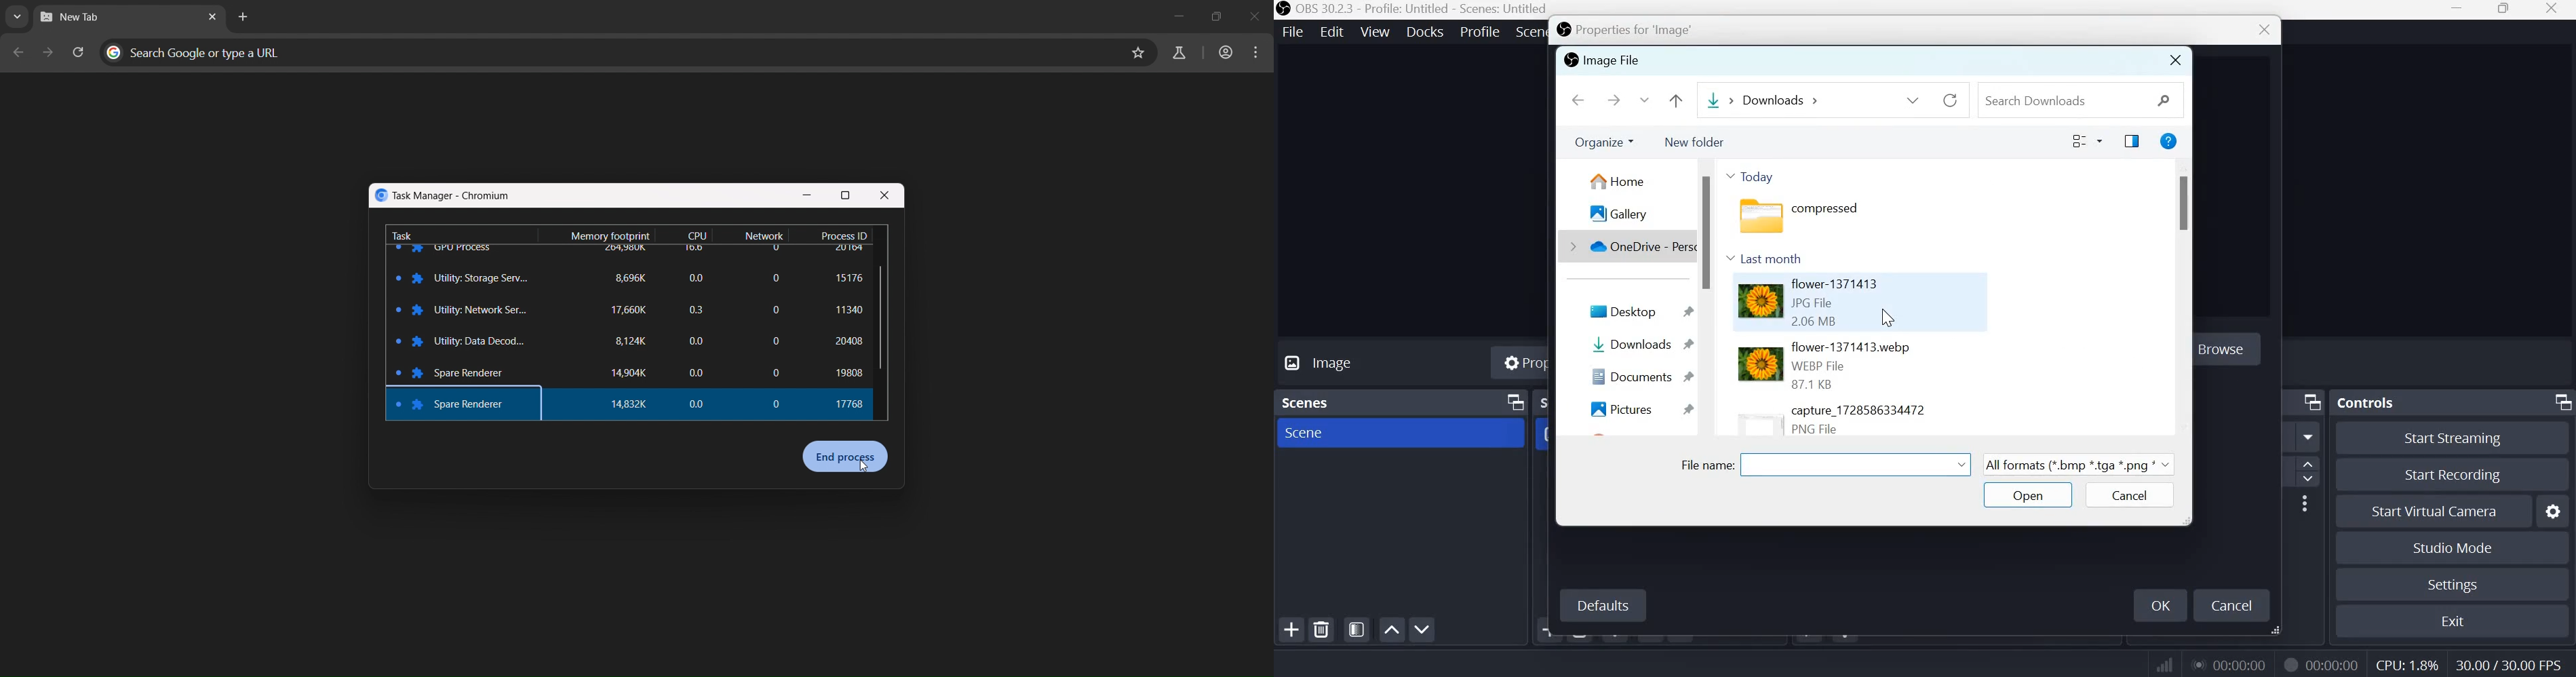 The image size is (2576, 700). I want to click on Recent locations, so click(1645, 100).